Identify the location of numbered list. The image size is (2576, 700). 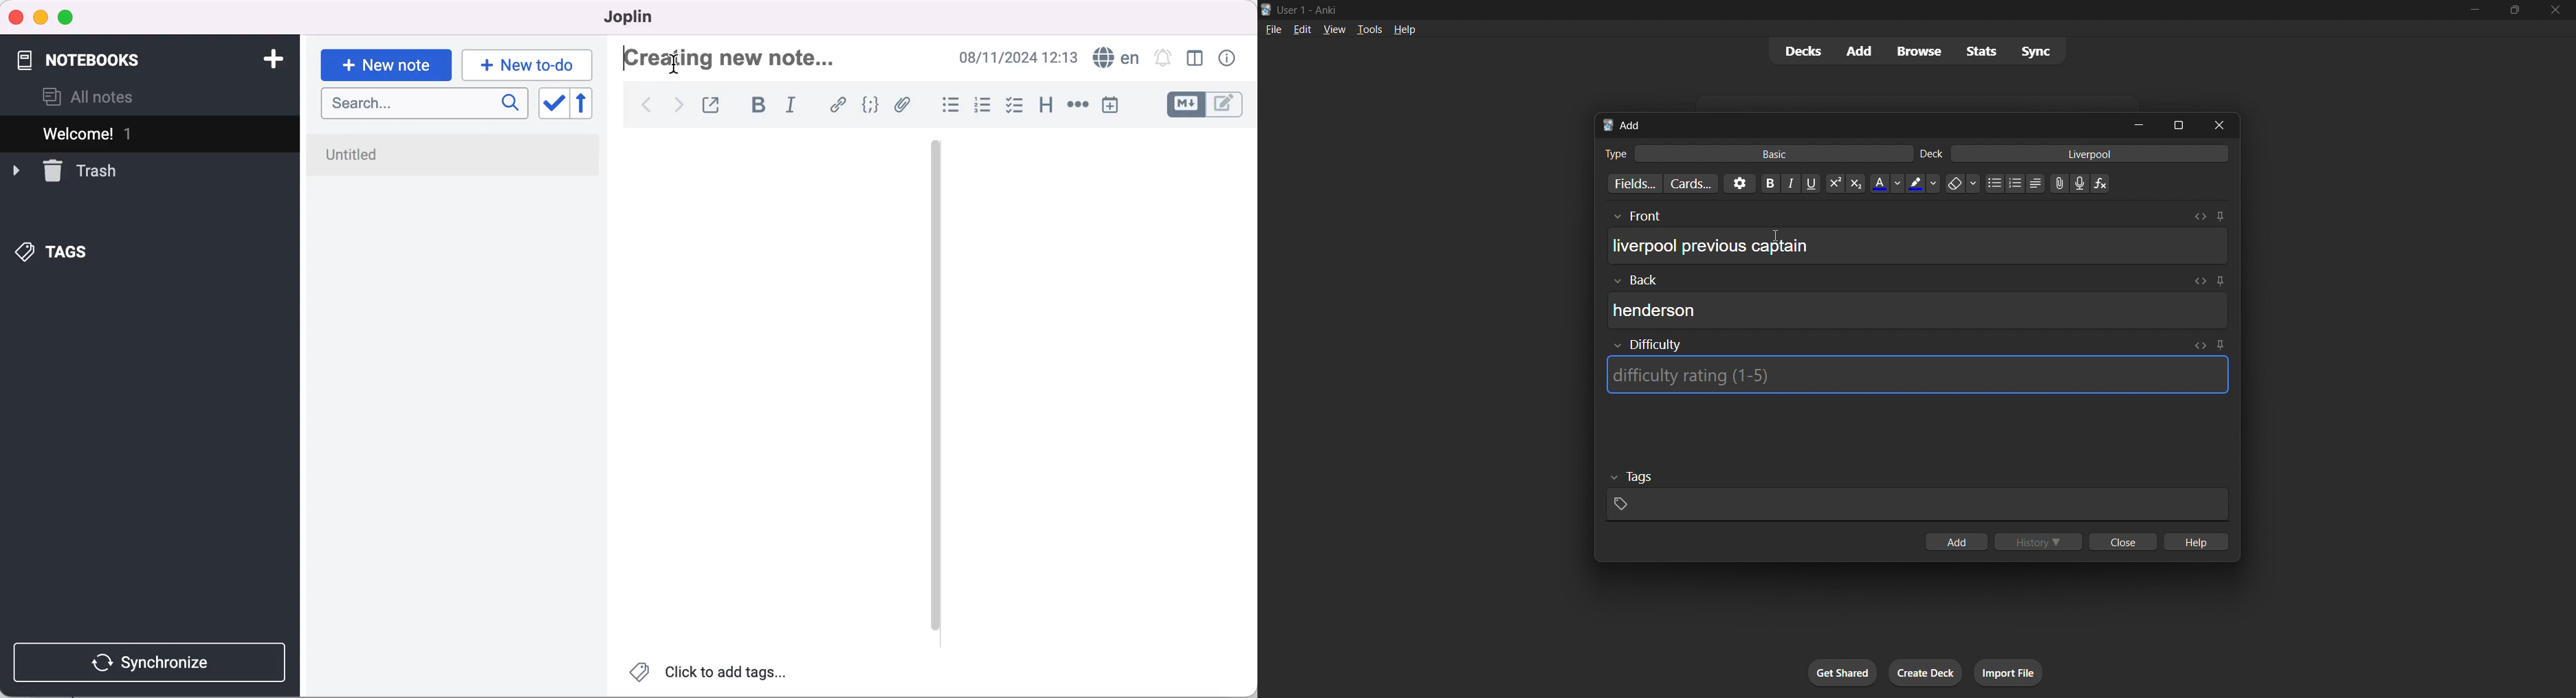
(2016, 185).